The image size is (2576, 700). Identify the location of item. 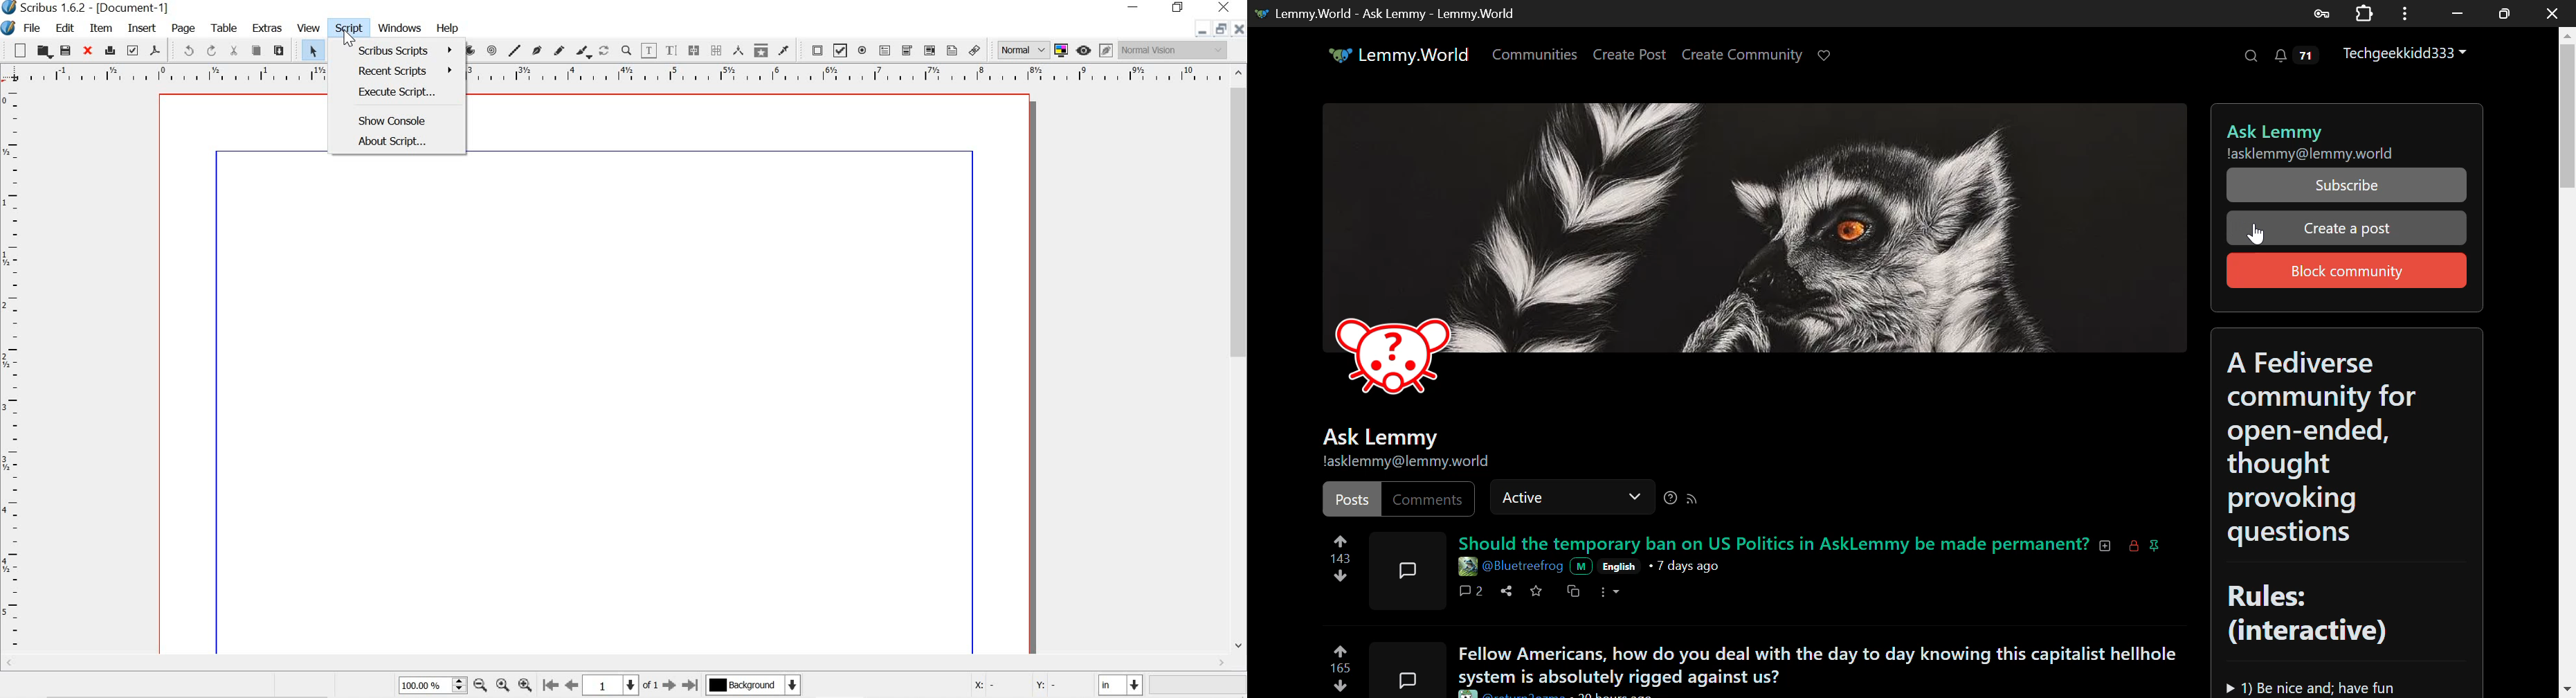
(101, 29).